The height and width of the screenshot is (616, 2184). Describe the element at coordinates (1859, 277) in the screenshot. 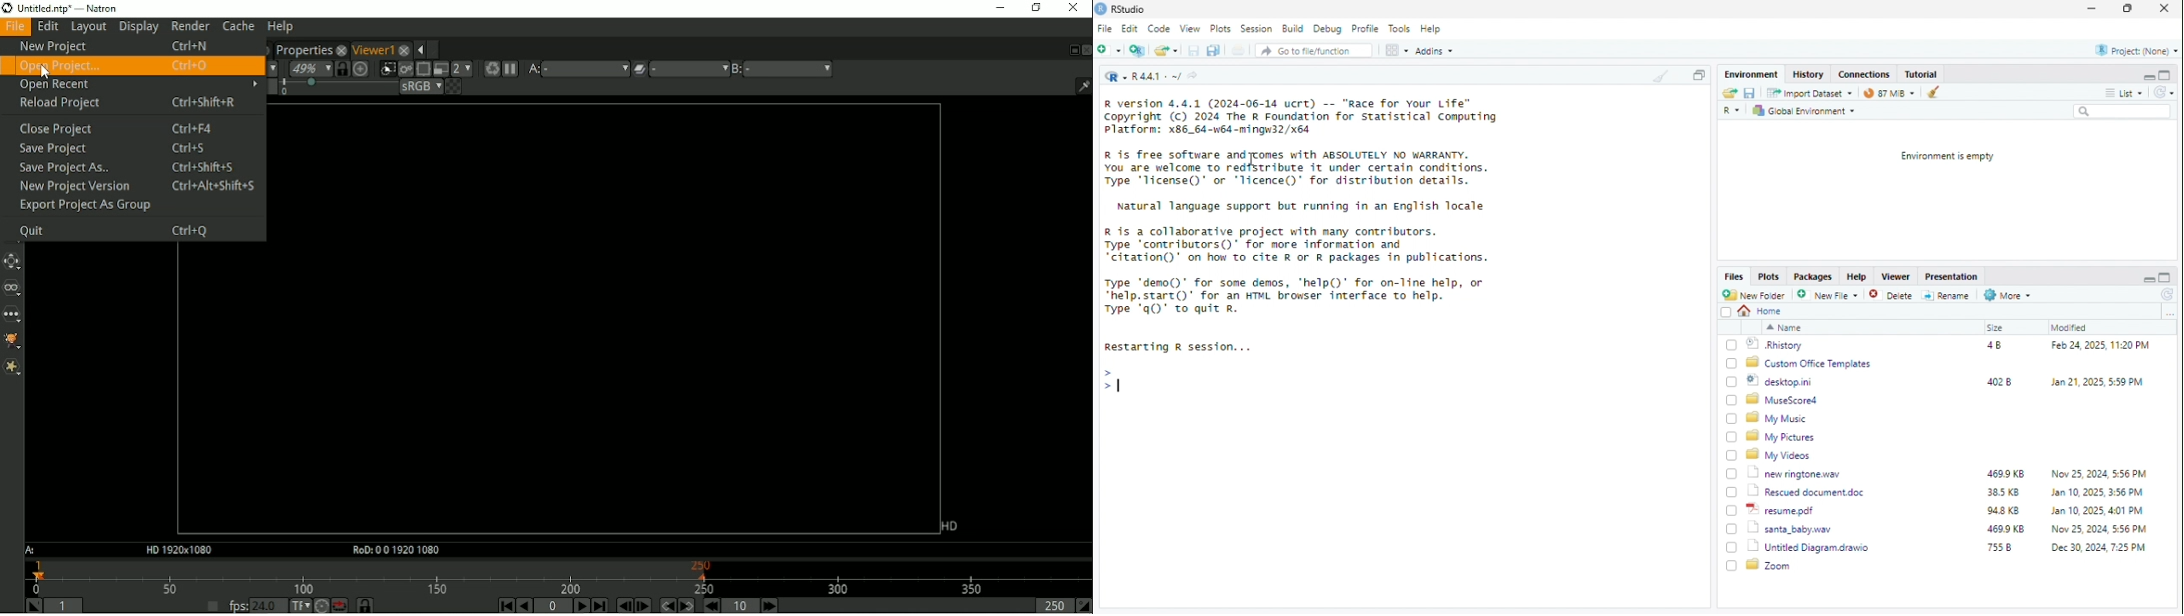

I see `Help` at that location.